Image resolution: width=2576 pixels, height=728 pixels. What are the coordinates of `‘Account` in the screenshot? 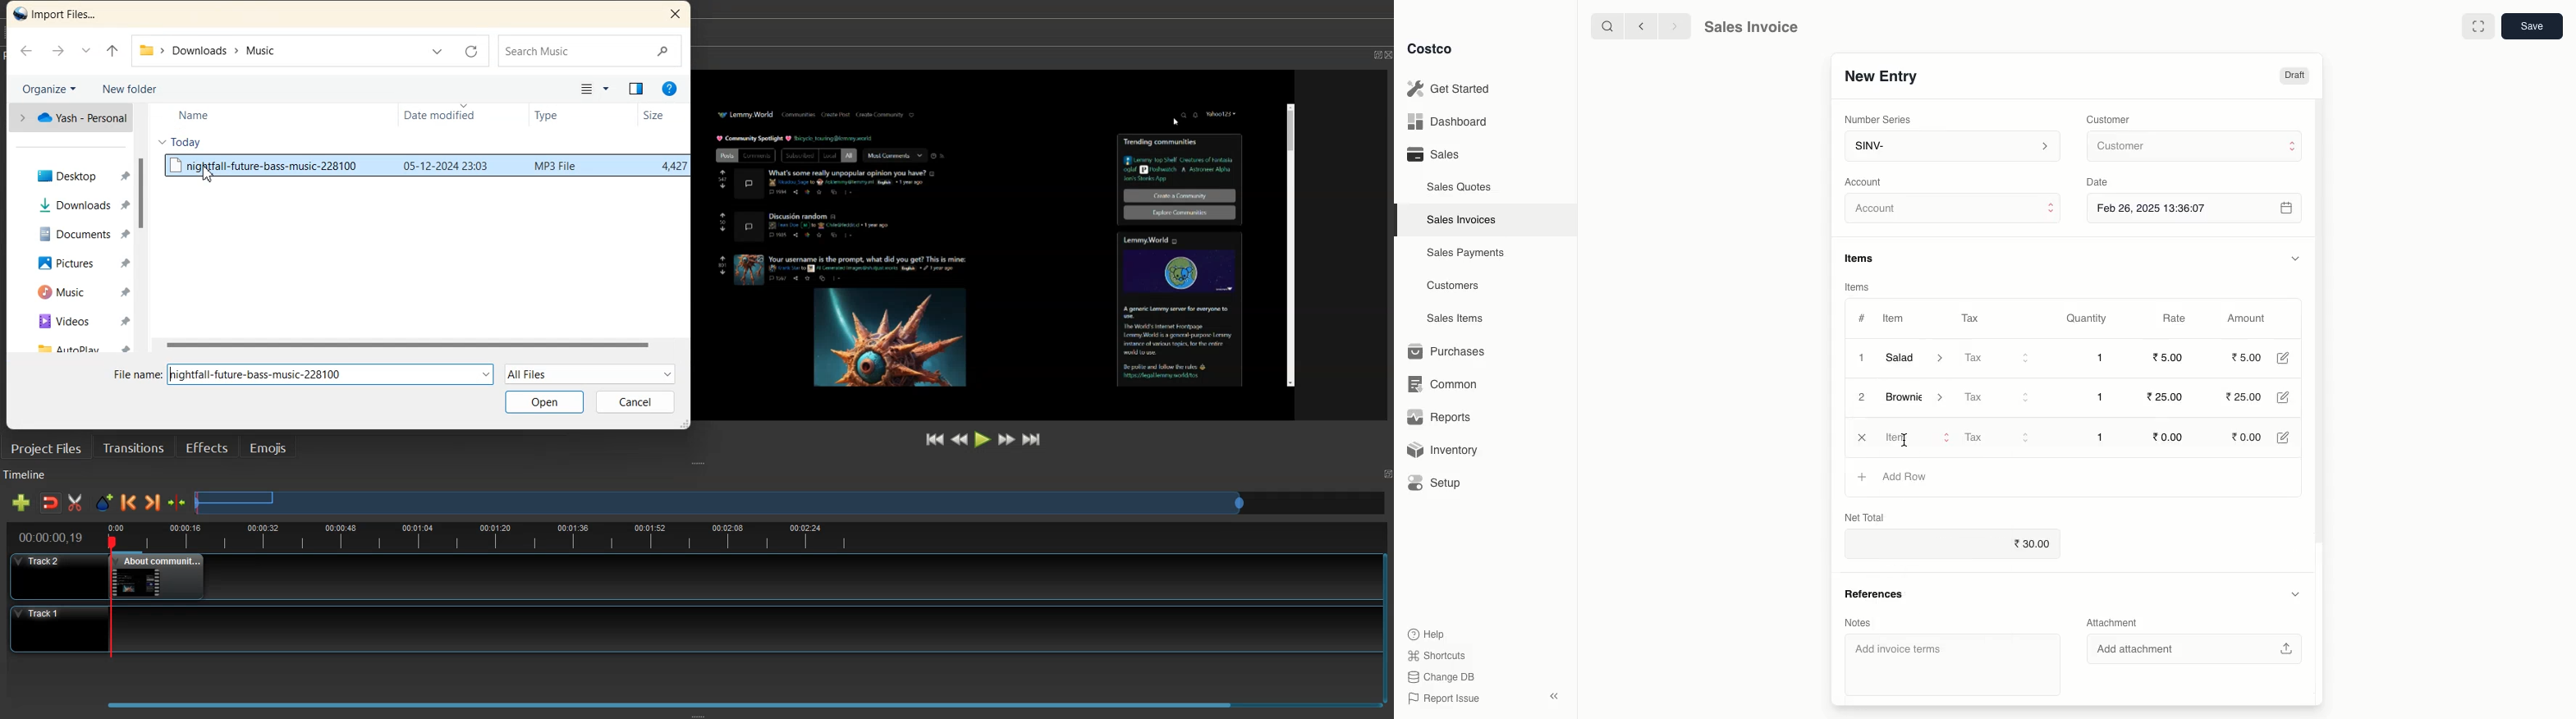 It's located at (1867, 181).